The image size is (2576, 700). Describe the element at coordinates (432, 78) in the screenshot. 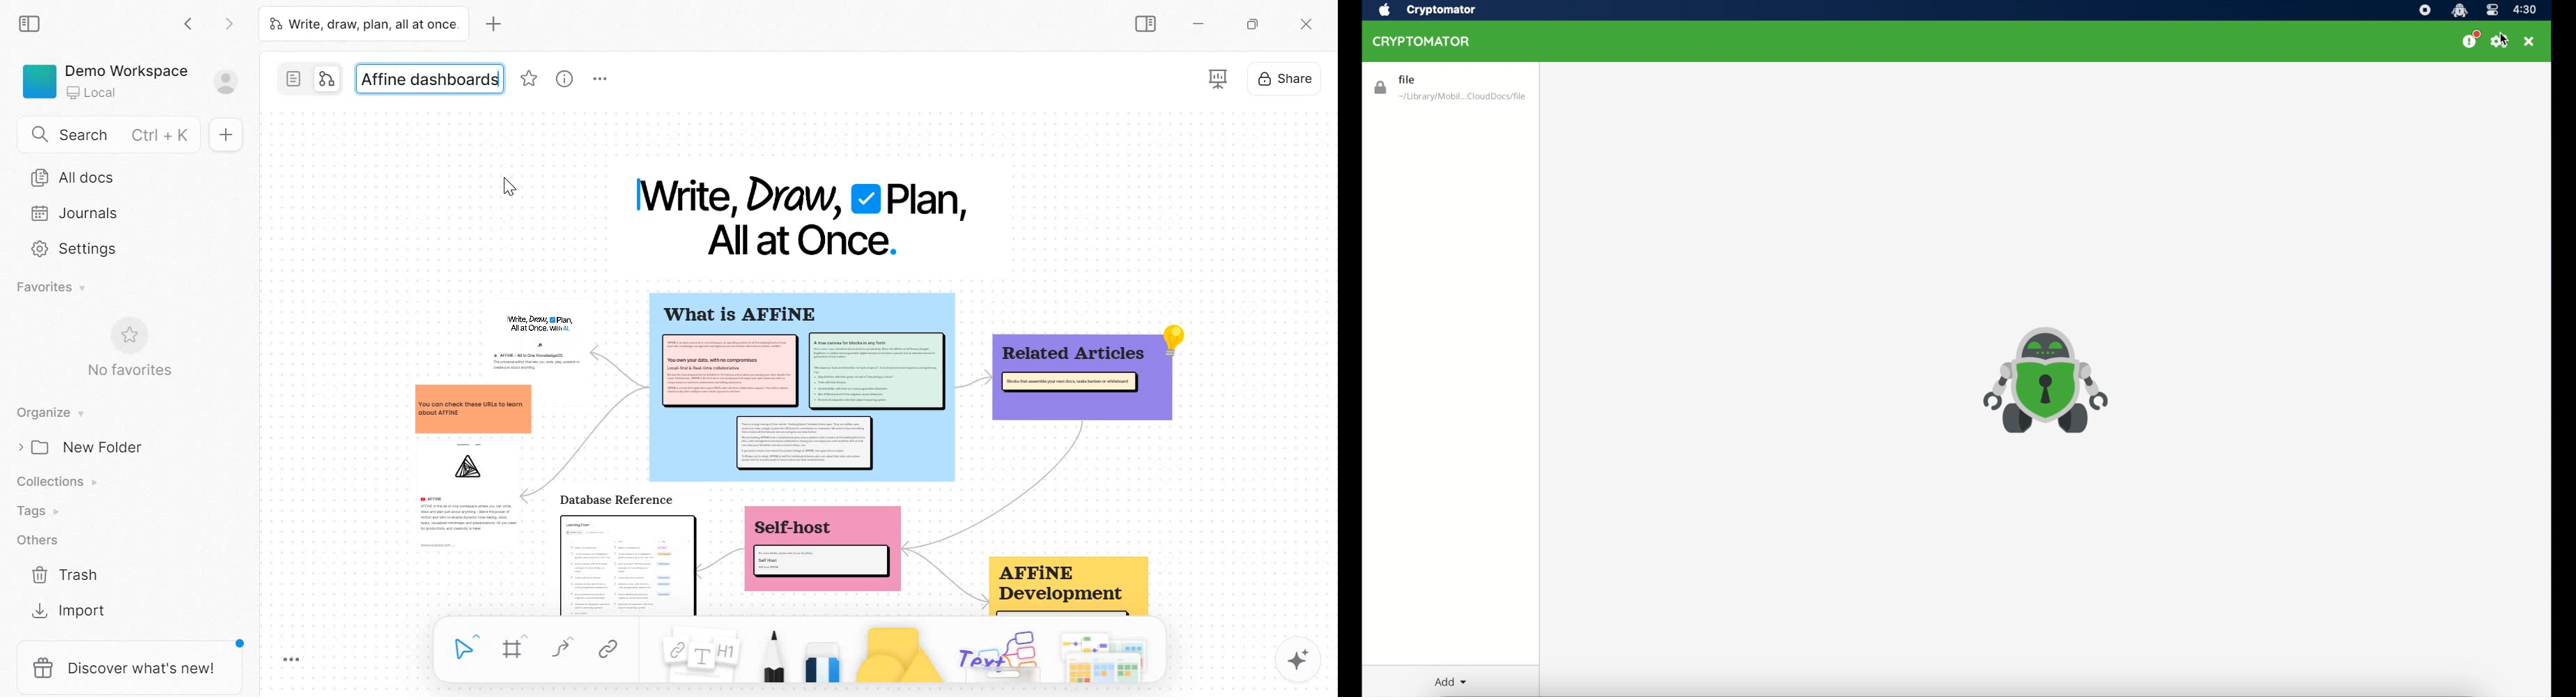

I see `Affine dashboards` at that location.